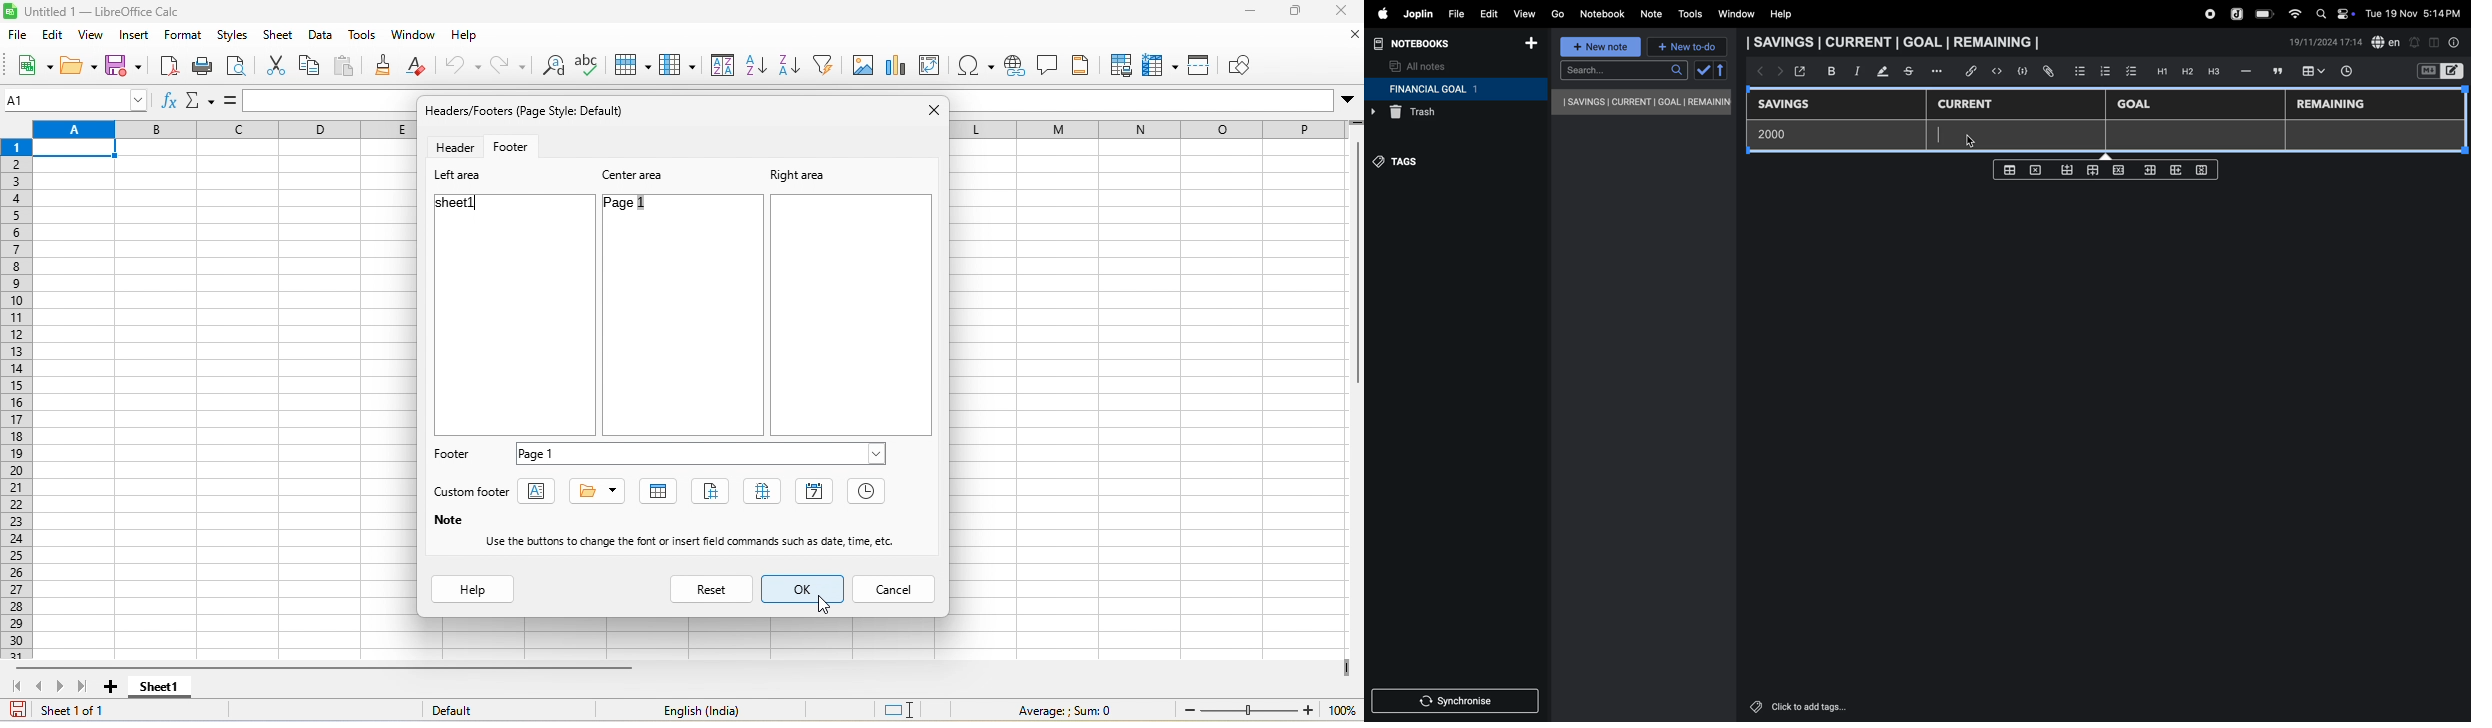 This screenshot has height=728, width=2492. I want to click on title, so click(105, 14).